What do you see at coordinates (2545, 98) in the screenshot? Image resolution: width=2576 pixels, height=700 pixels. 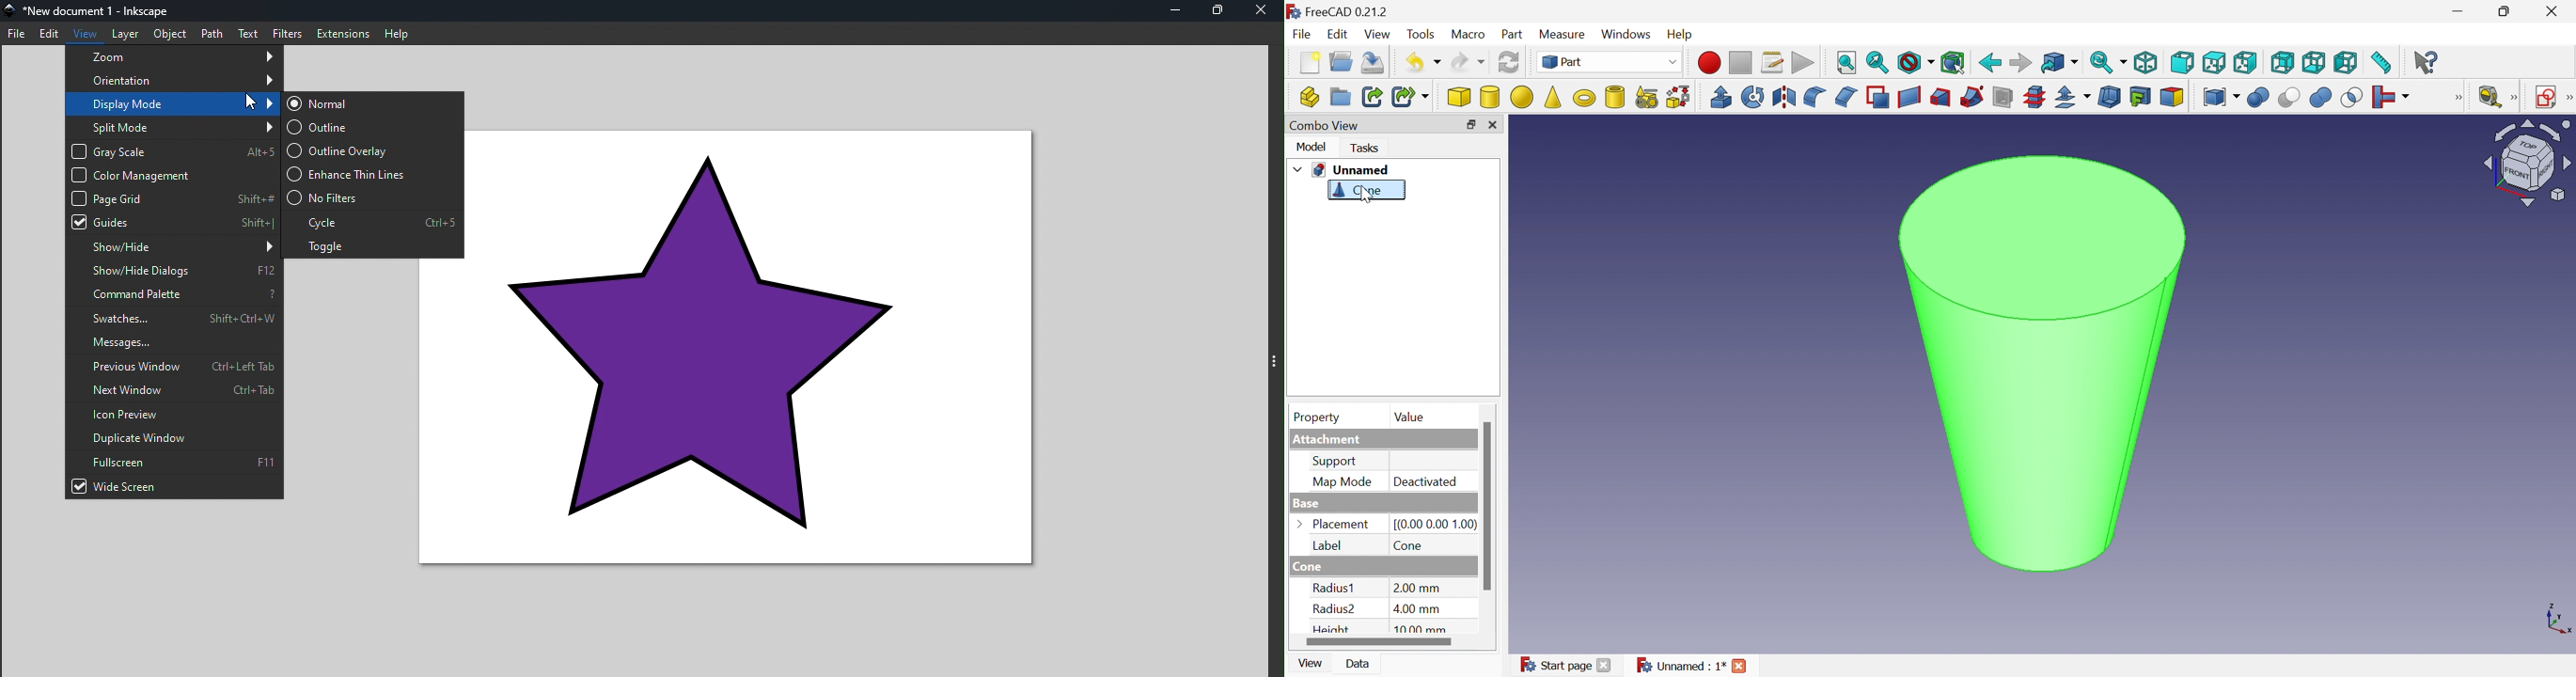 I see `Create sketch` at bounding box center [2545, 98].